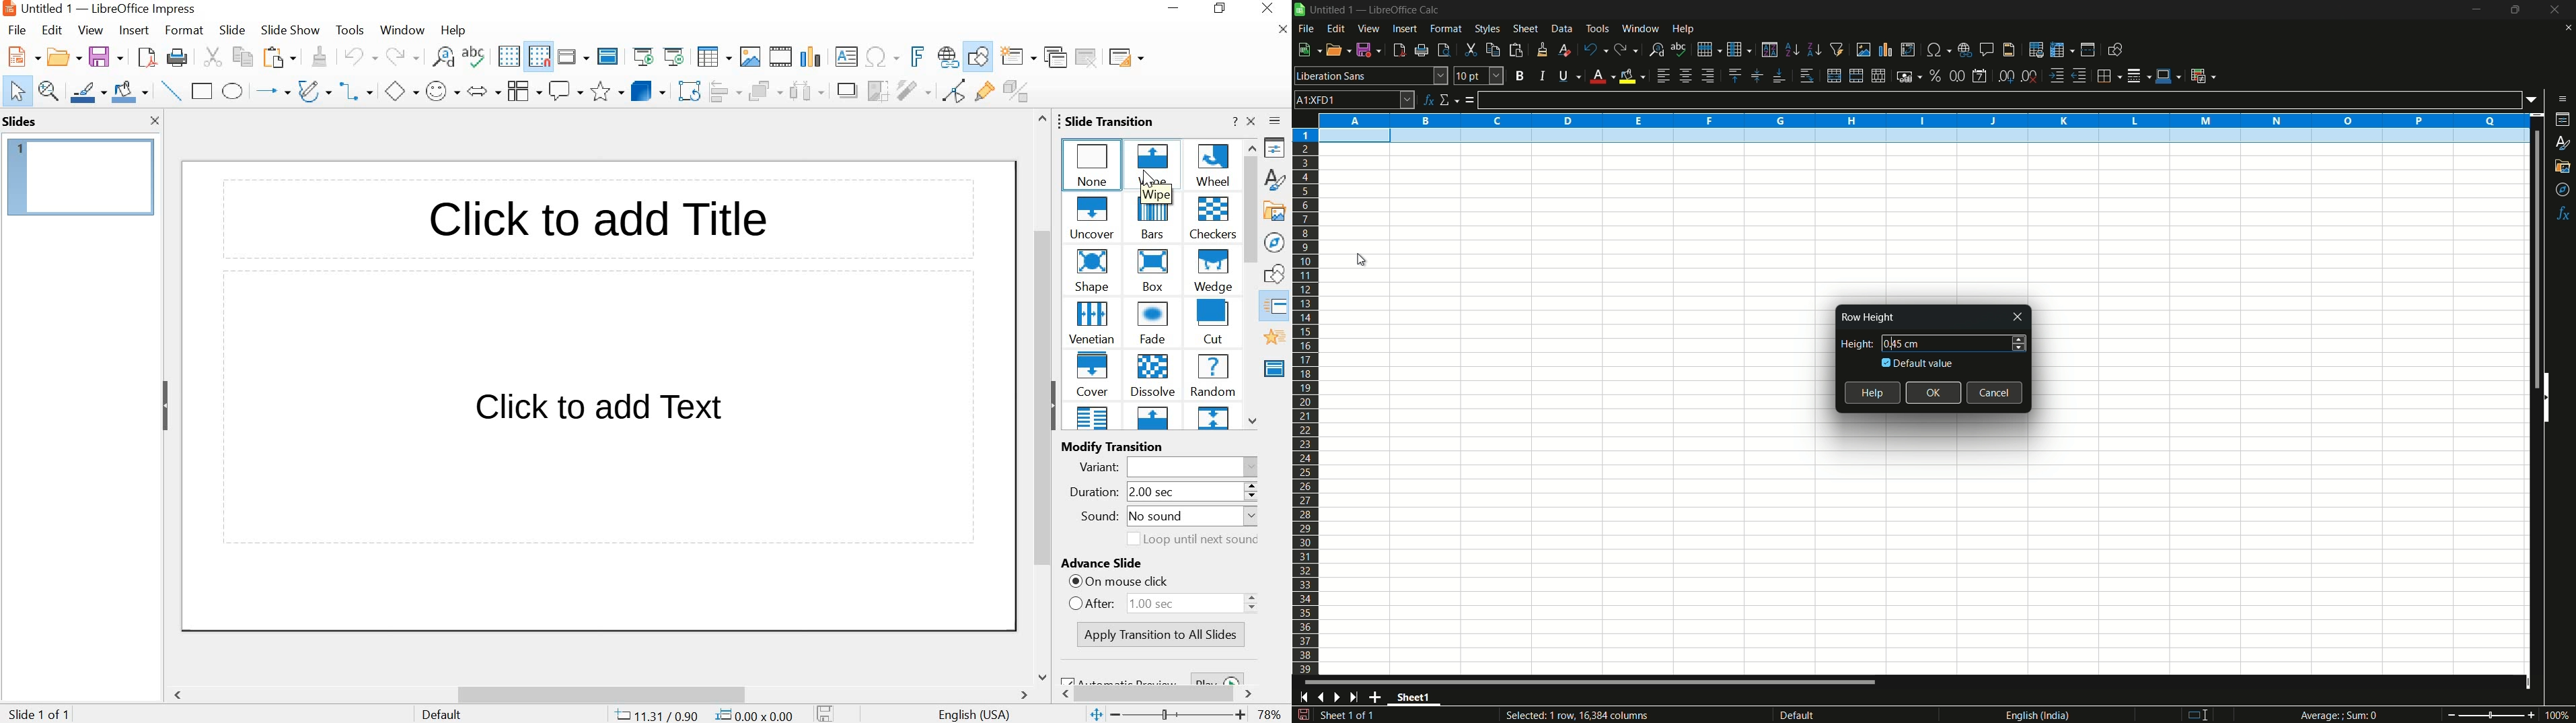 The image size is (2576, 728). What do you see at coordinates (1779, 77) in the screenshot?
I see `align bottom` at bounding box center [1779, 77].